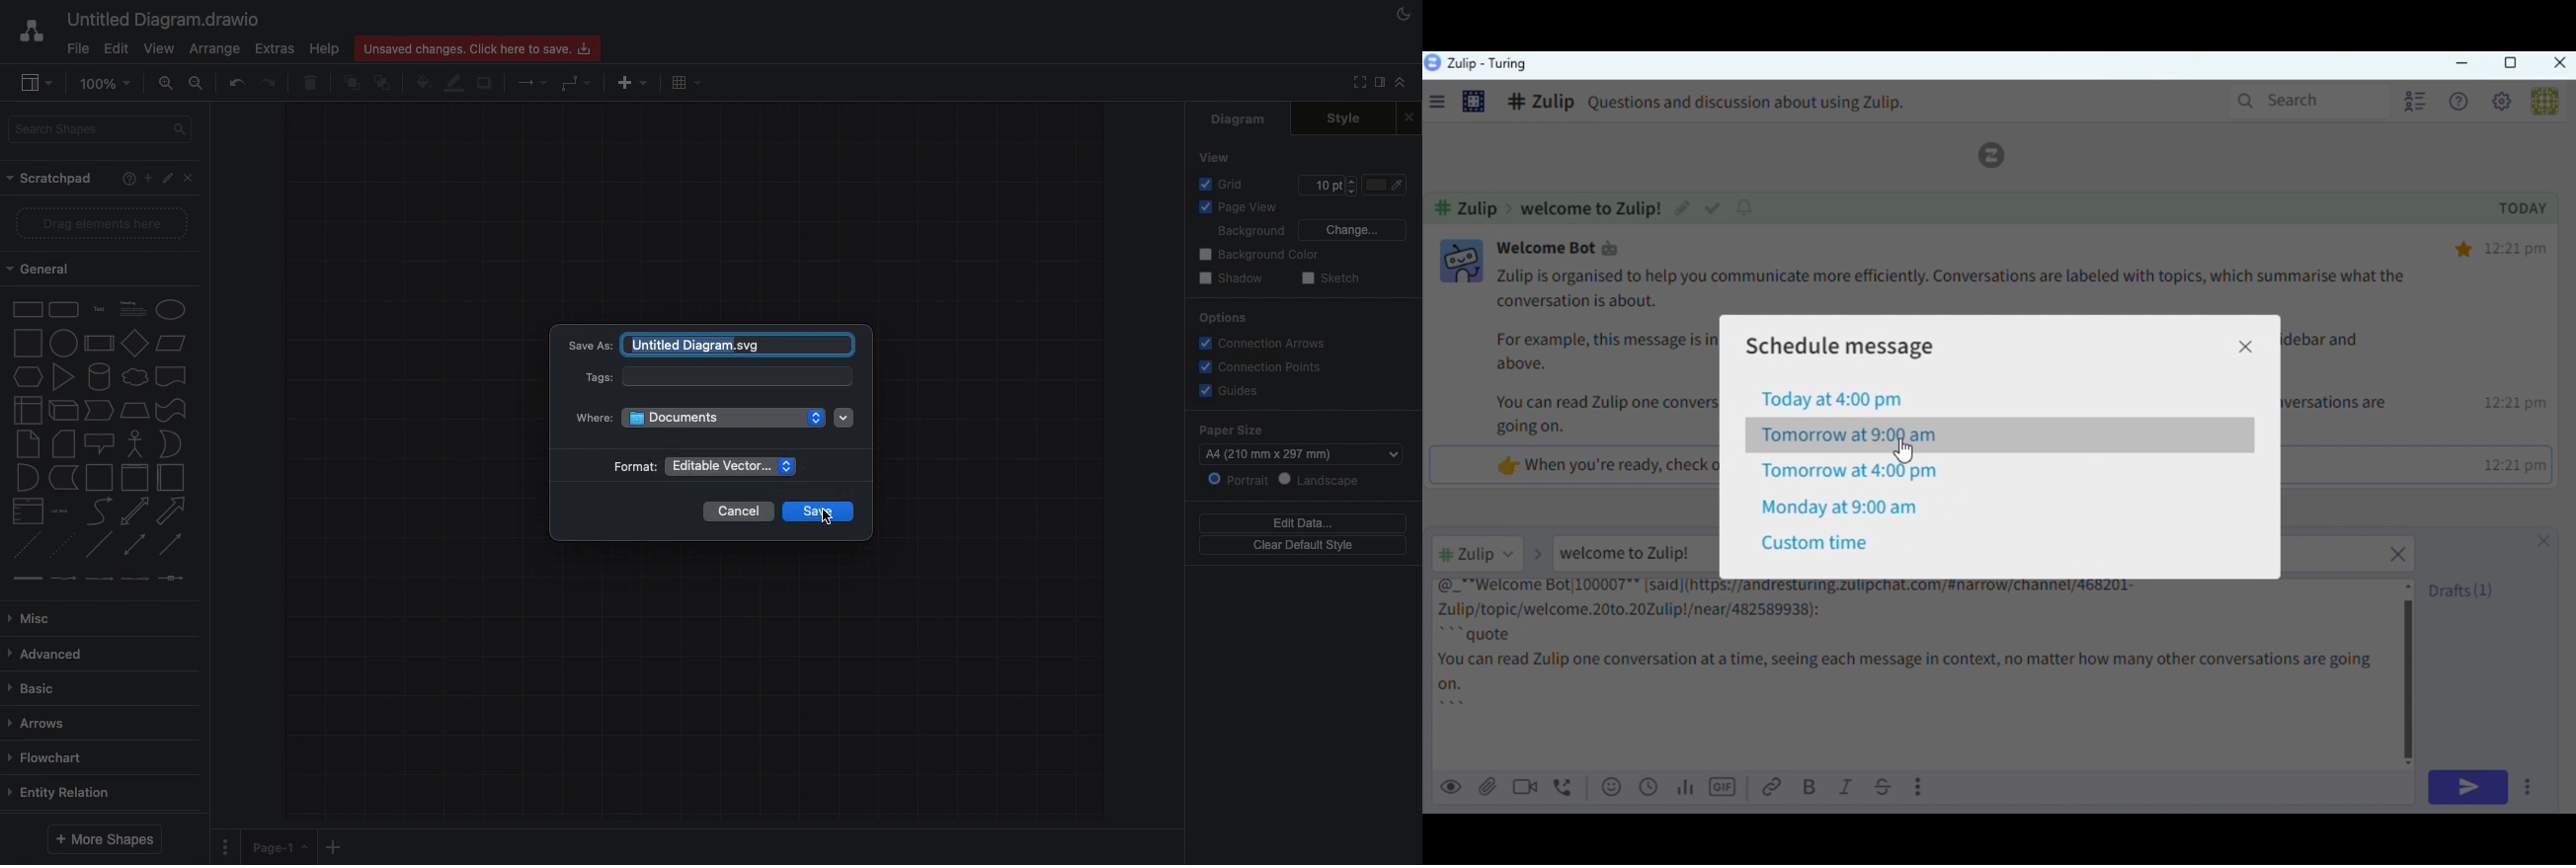 The height and width of the screenshot is (868, 2576). Describe the element at coordinates (589, 342) in the screenshot. I see `Save as` at that location.